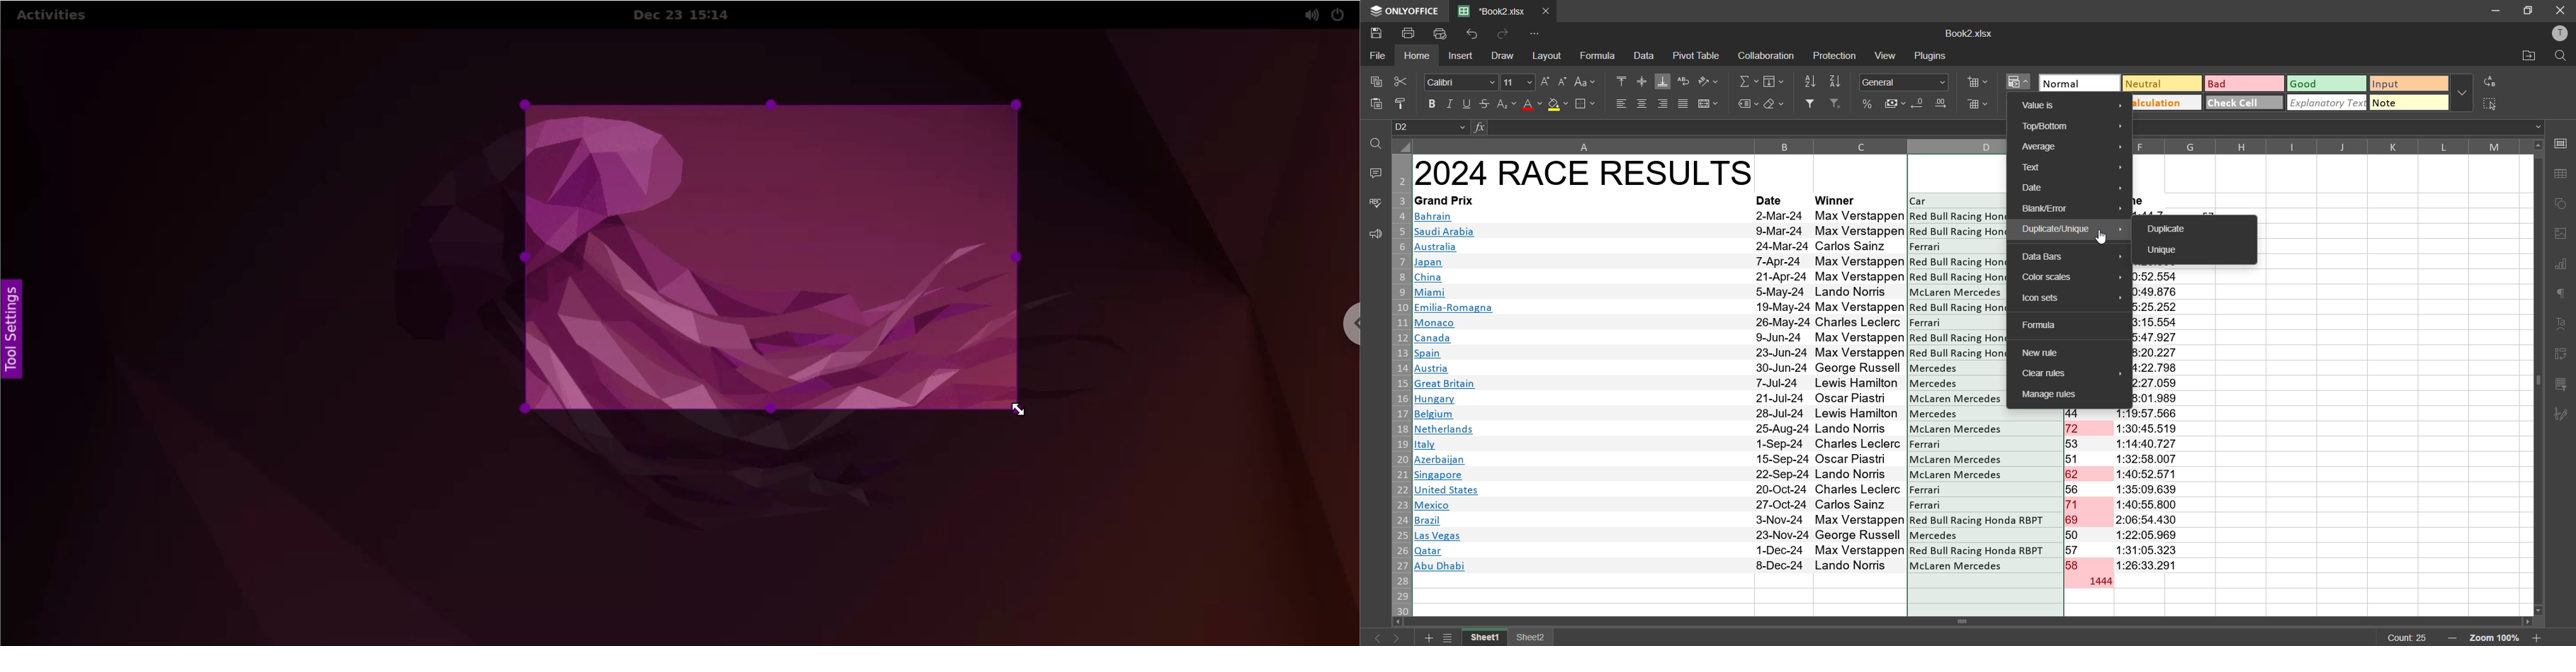 The height and width of the screenshot is (672, 2576). I want to click on increment size, so click(1545, 82).